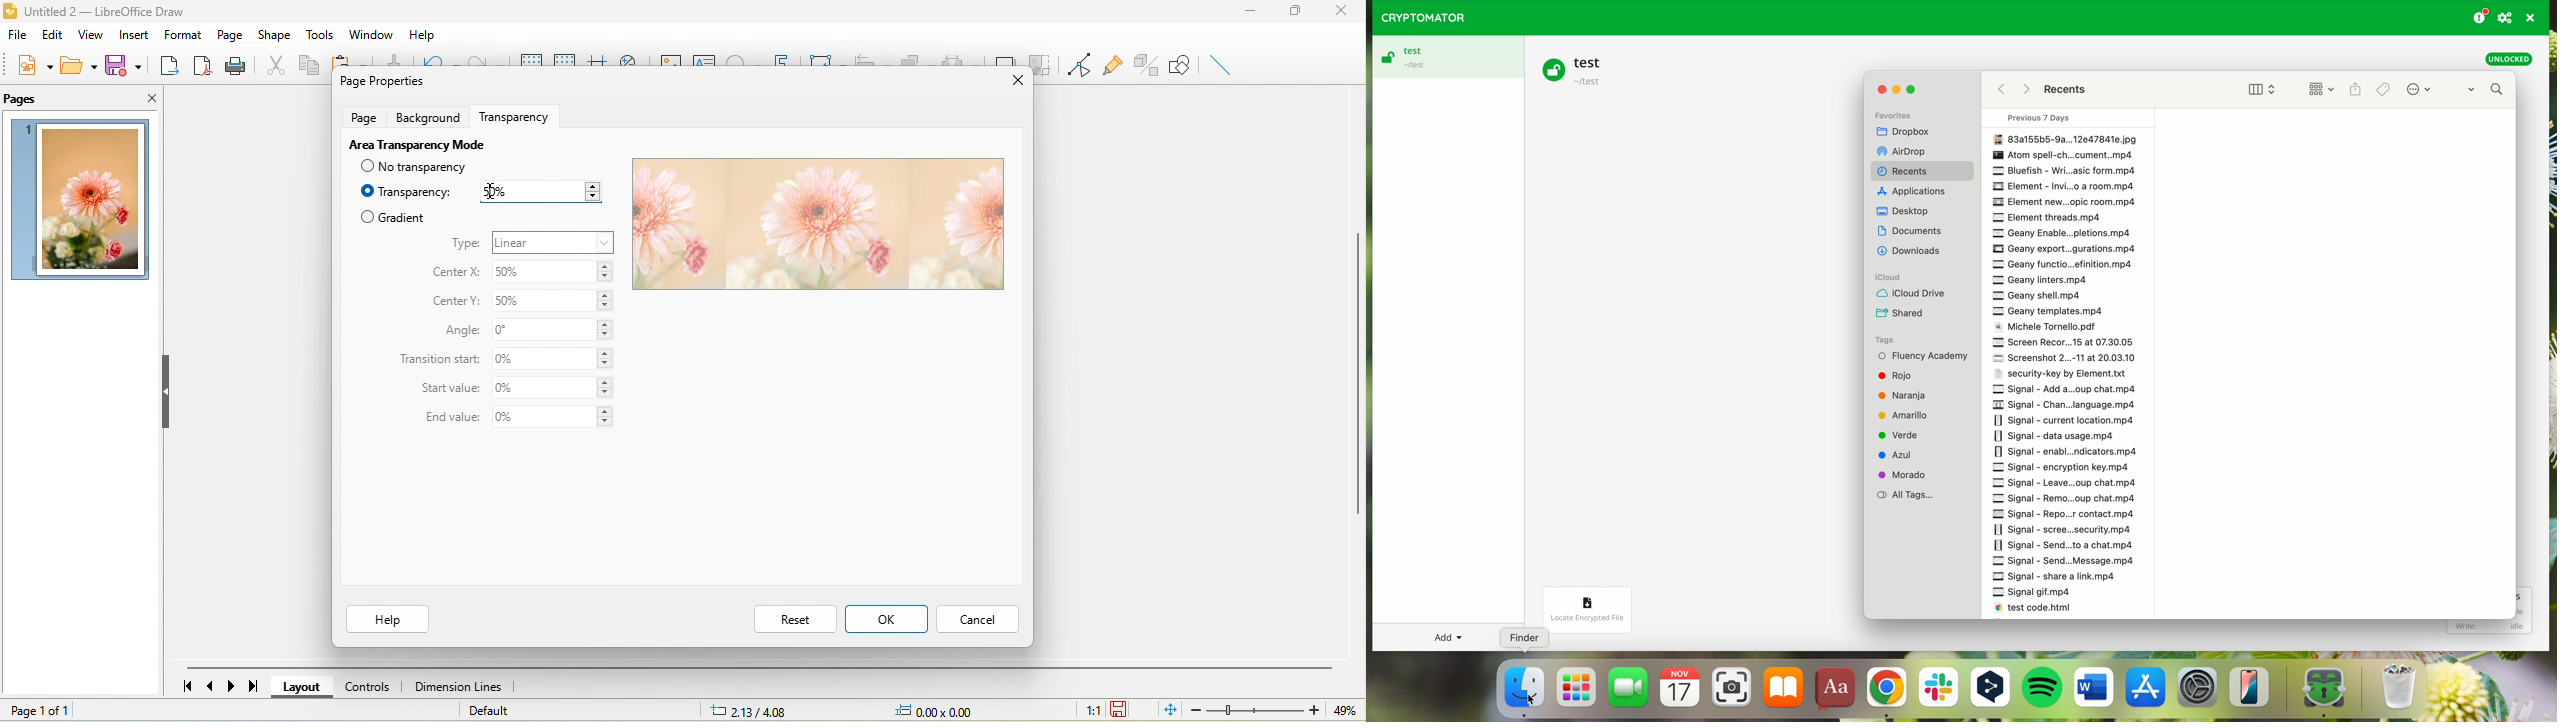 The height and width of the screenshot is (728, 2576). What do you see at coordinates (1173, 710) in the screenshot?
I see `fit to the current window` at bounding box center [1173, 710].